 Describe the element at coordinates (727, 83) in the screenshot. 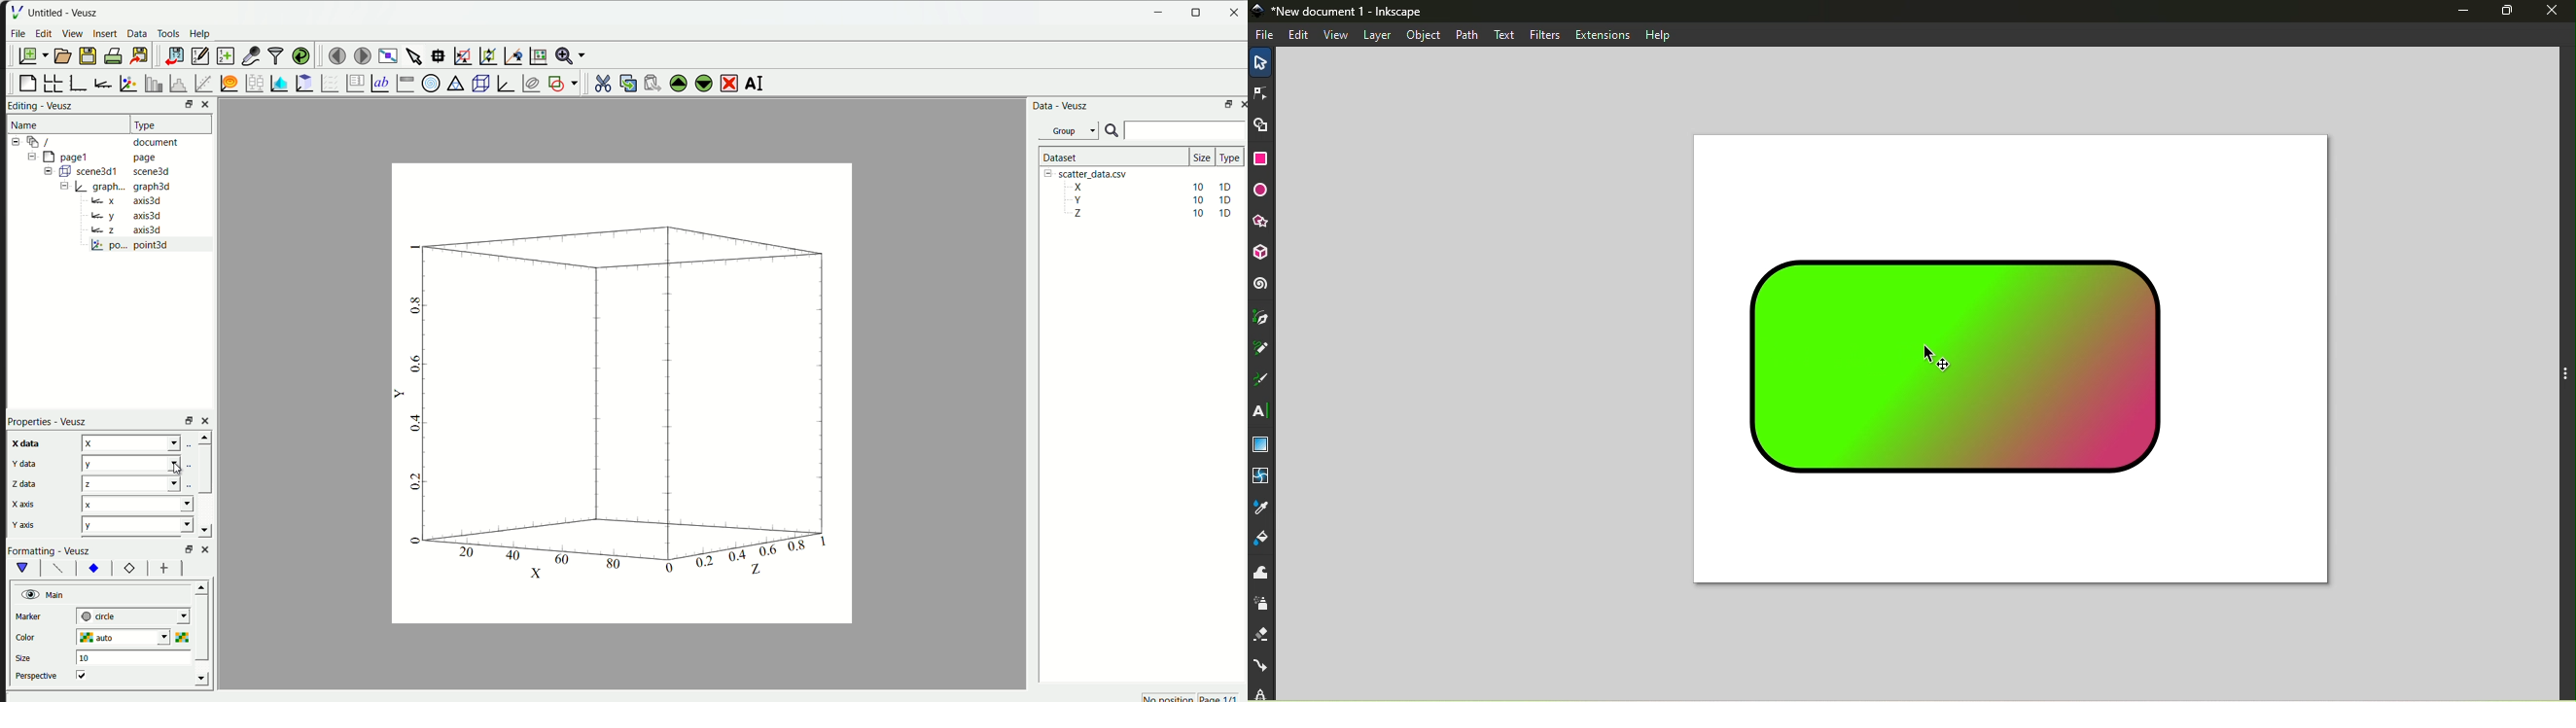

I see `remove the selected widget` at that location.